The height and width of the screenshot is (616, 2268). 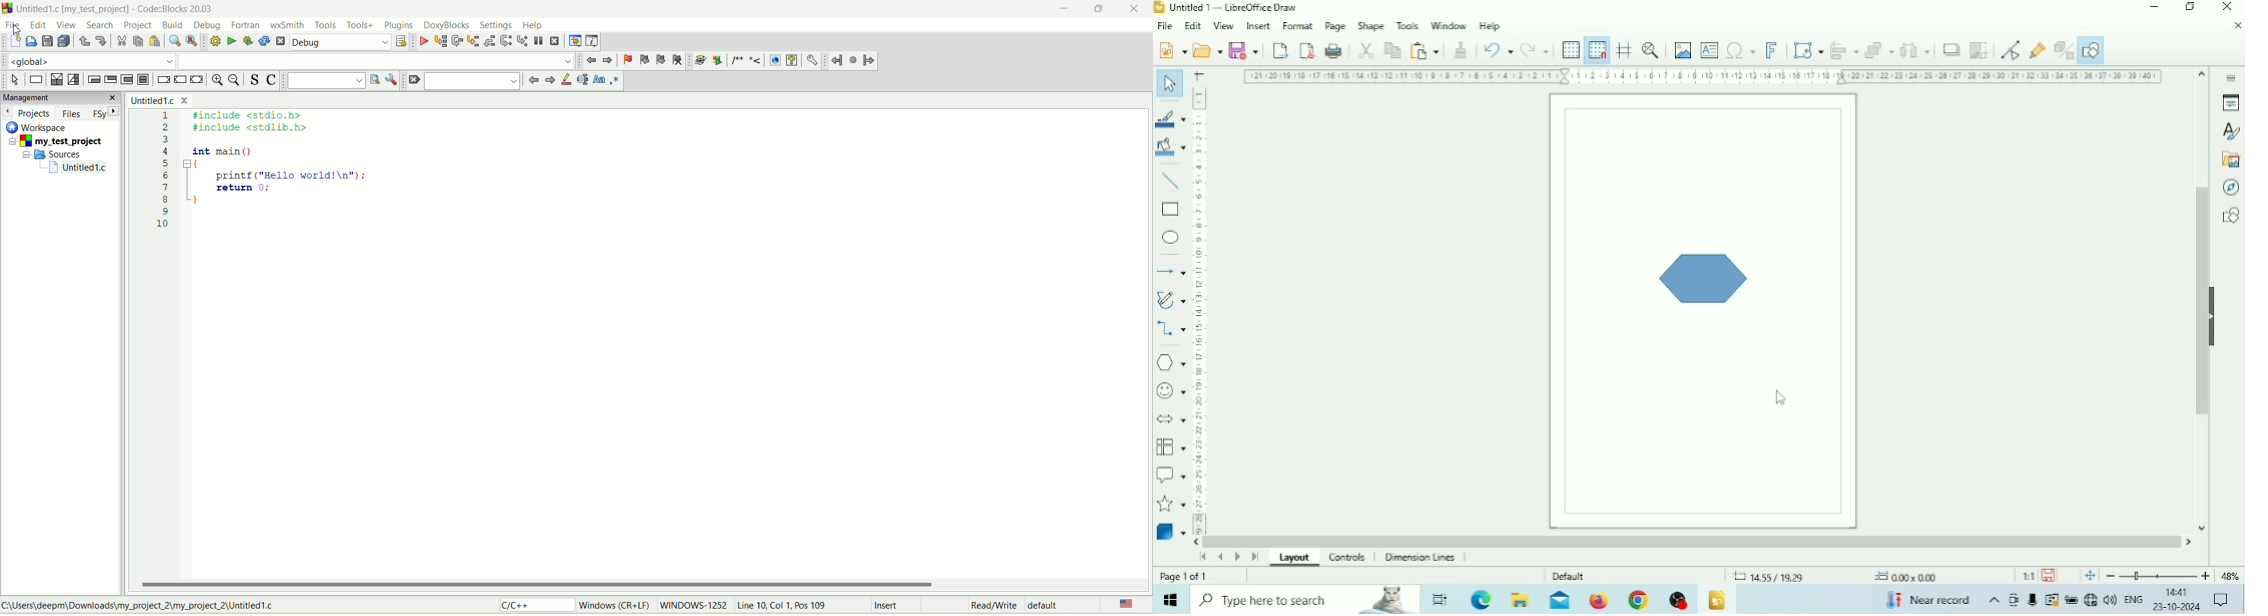 What do you see at coordinates (699, 61) in the screenshot?
I see `doxywizard` at bounding box center [699, 61].